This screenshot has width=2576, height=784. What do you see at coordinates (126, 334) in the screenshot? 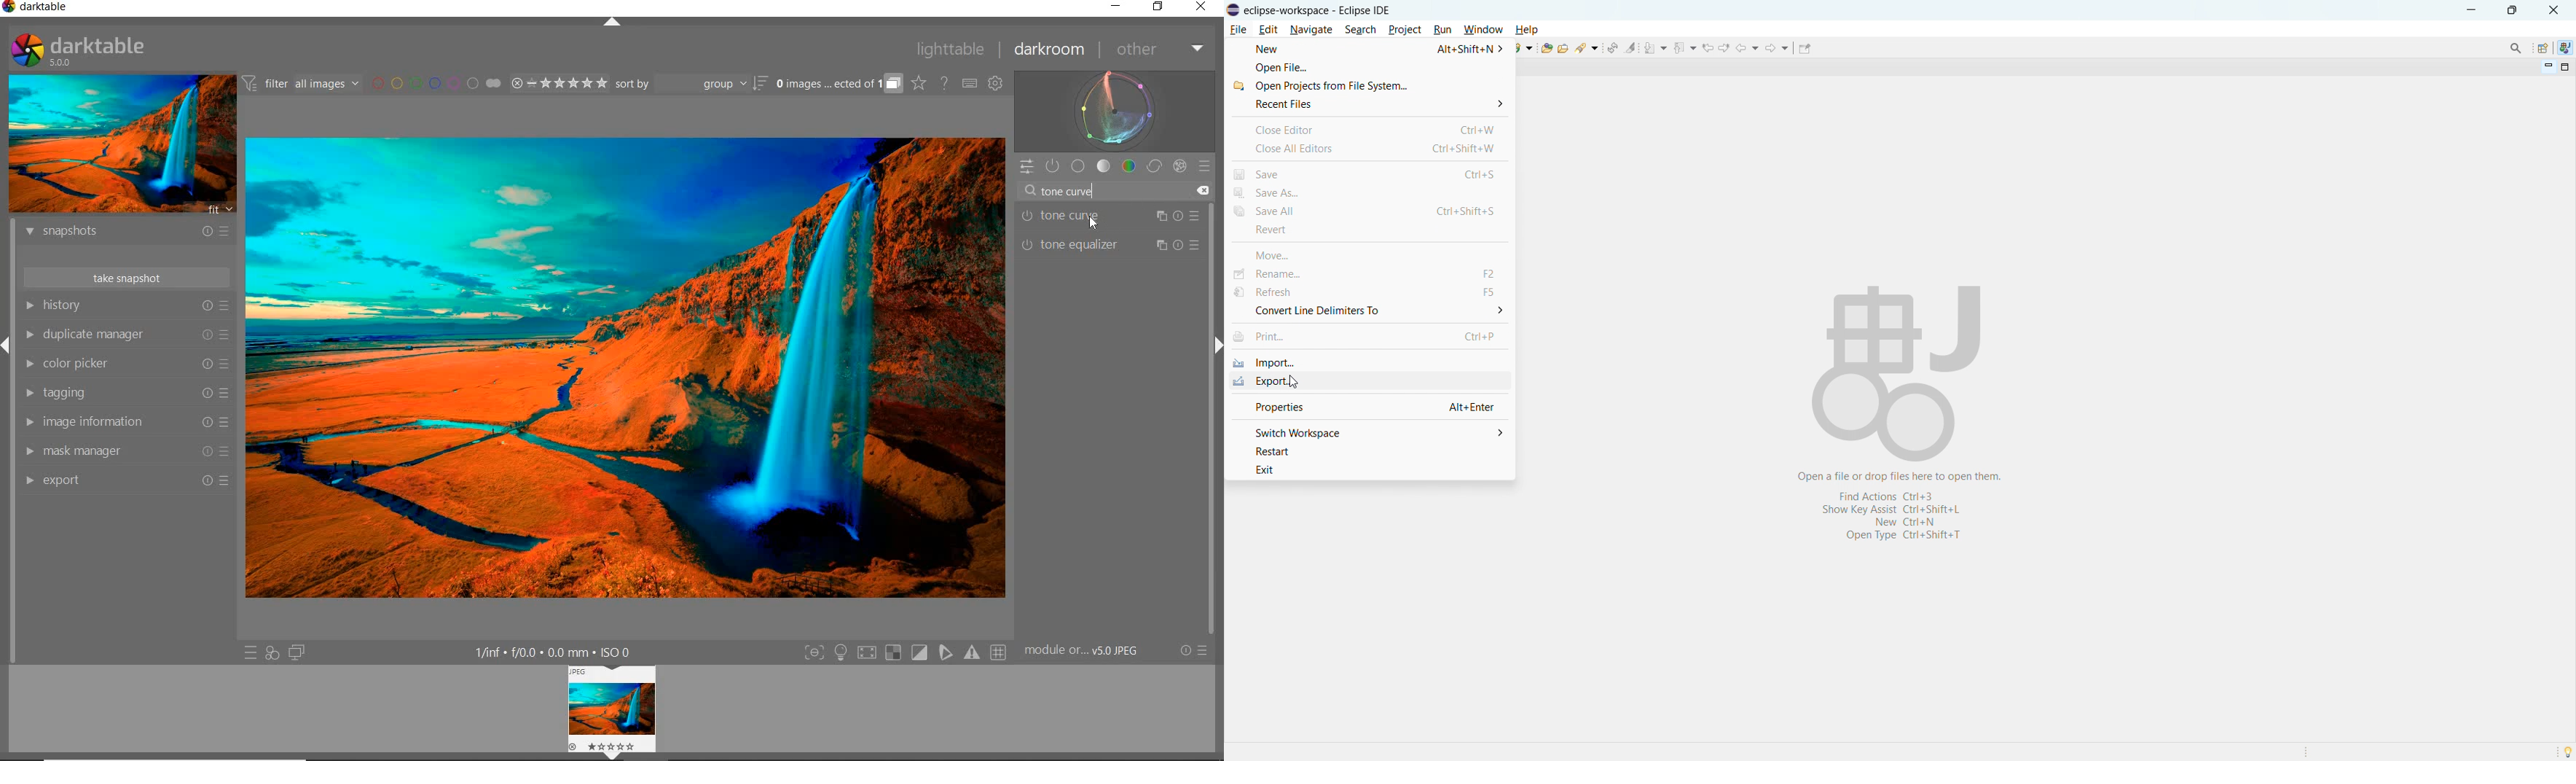
I see `duplicate manager` at bounding box center [126, 334].